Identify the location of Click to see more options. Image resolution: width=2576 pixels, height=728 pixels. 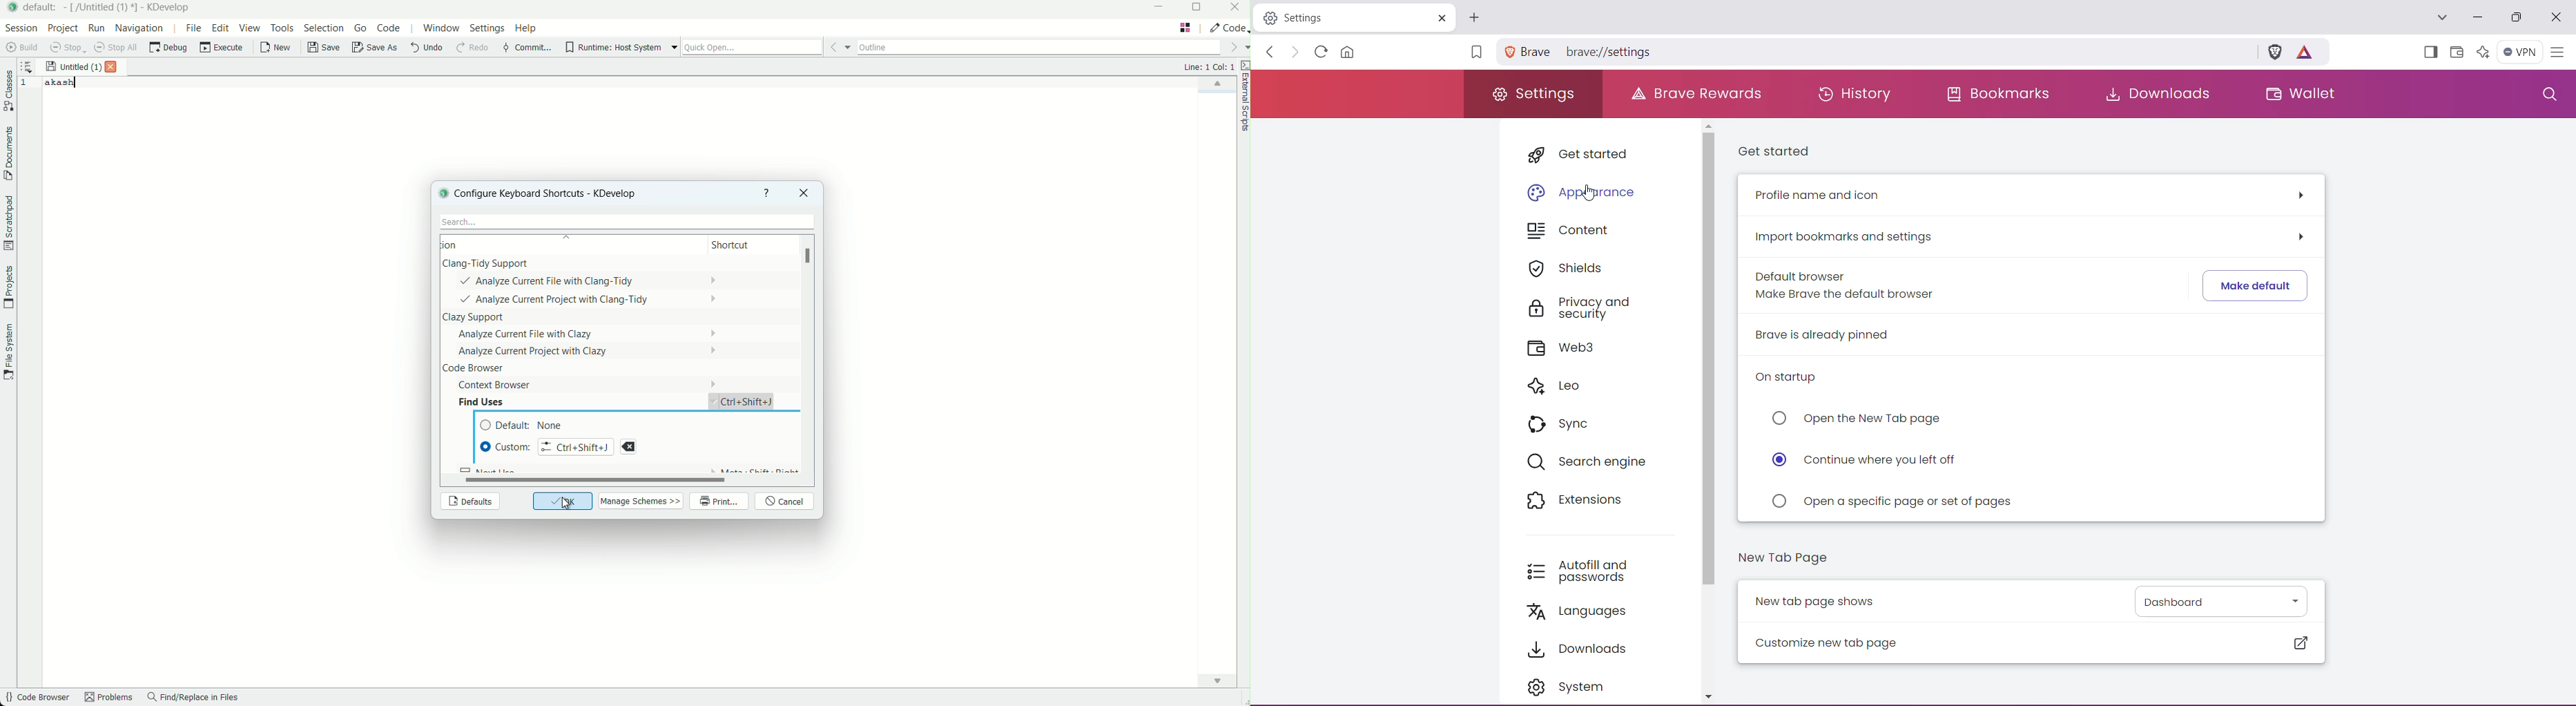
(2295, 193).